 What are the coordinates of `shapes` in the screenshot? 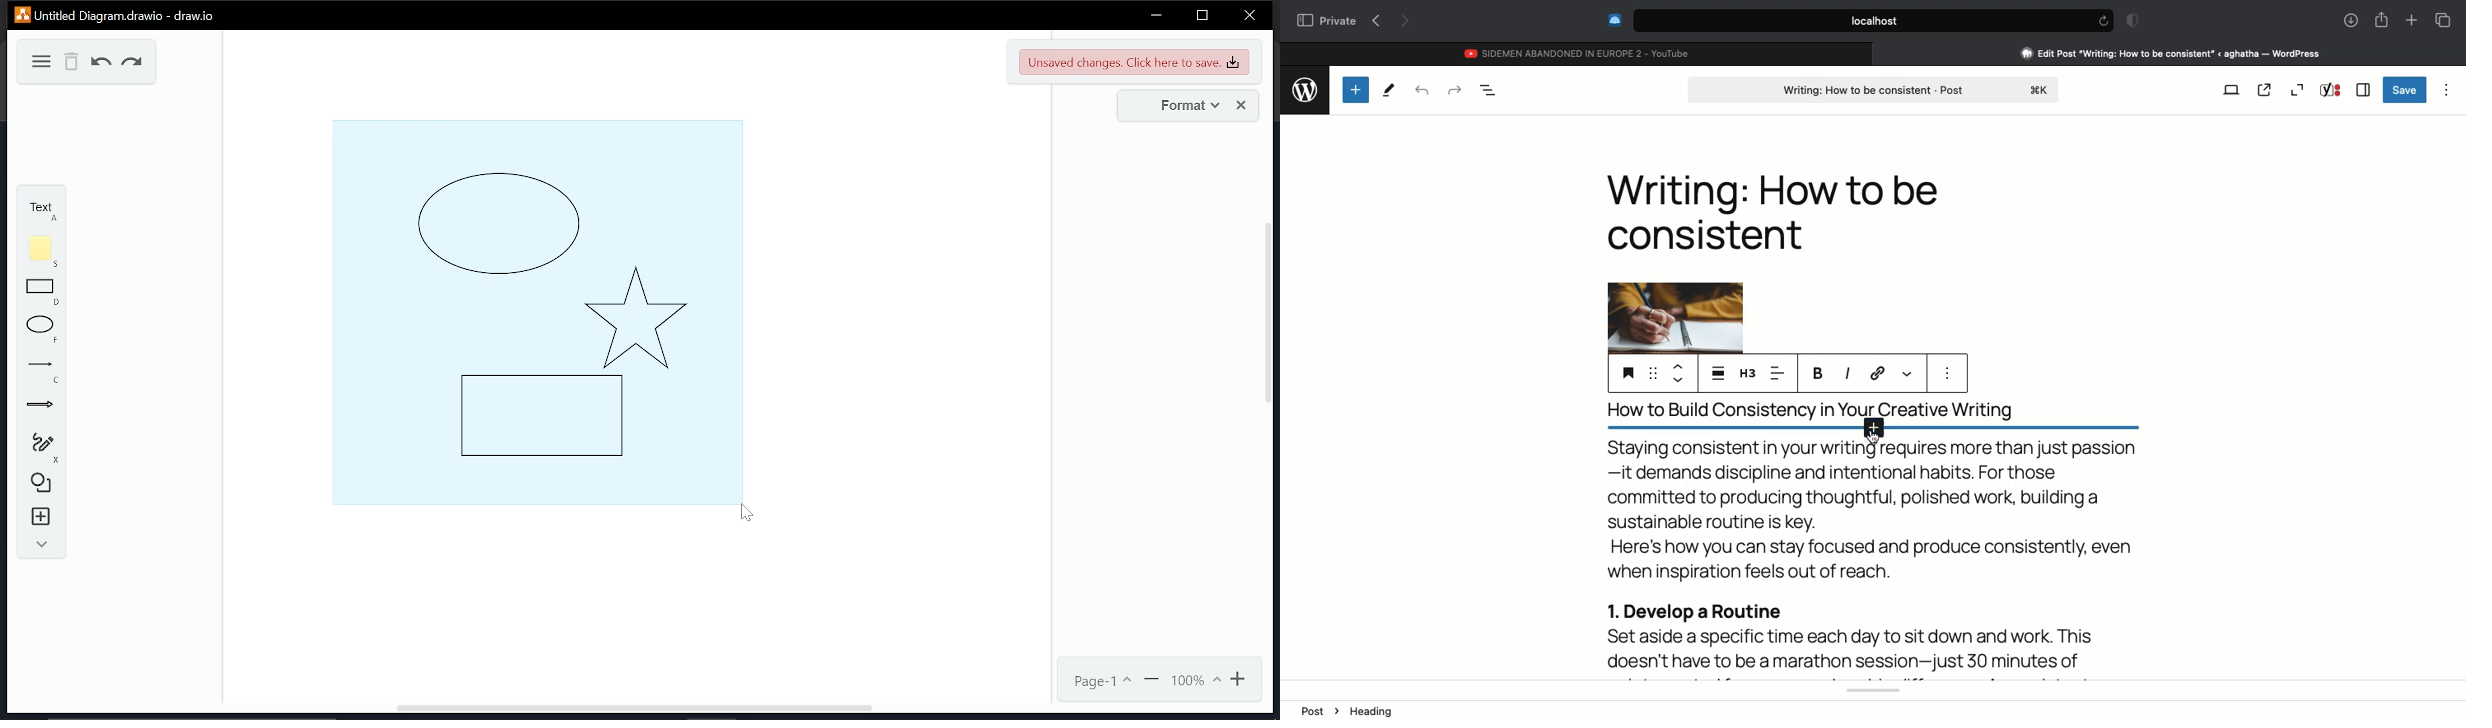 It's located at (42, 481).